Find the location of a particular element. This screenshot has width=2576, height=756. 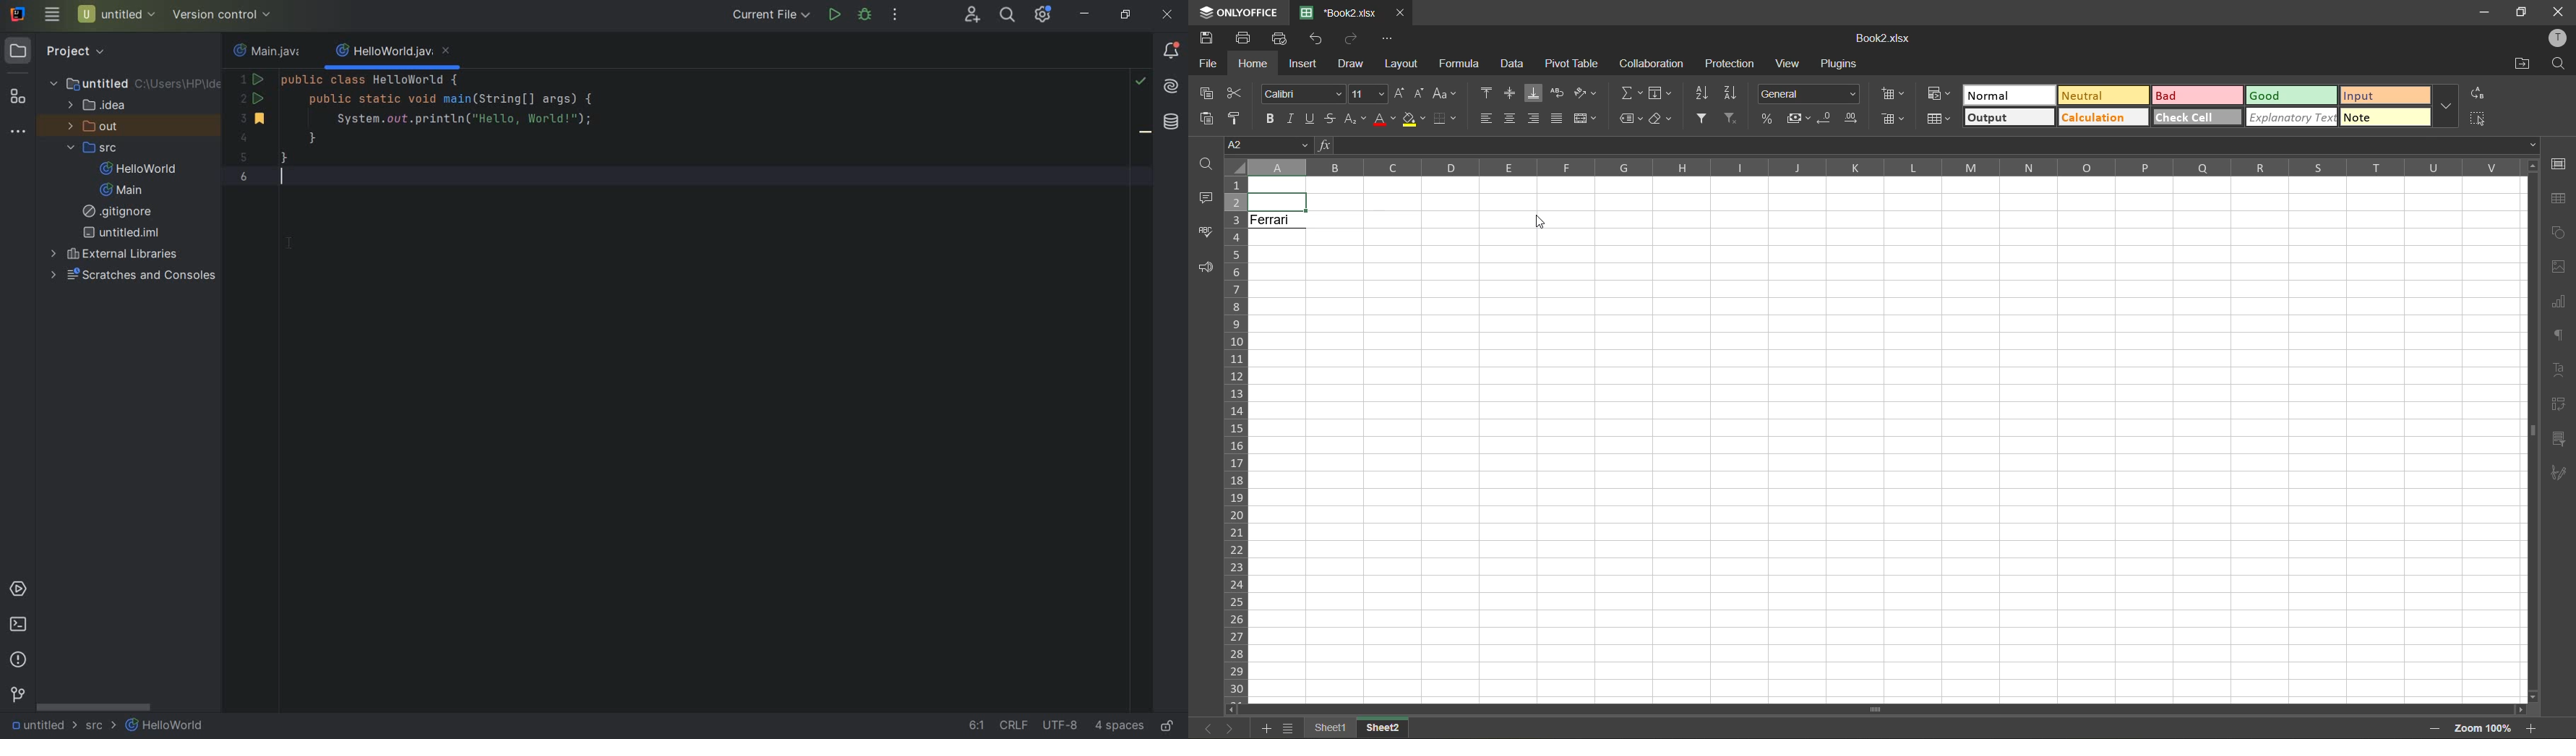

open location is located at coordinates (2523, 63).